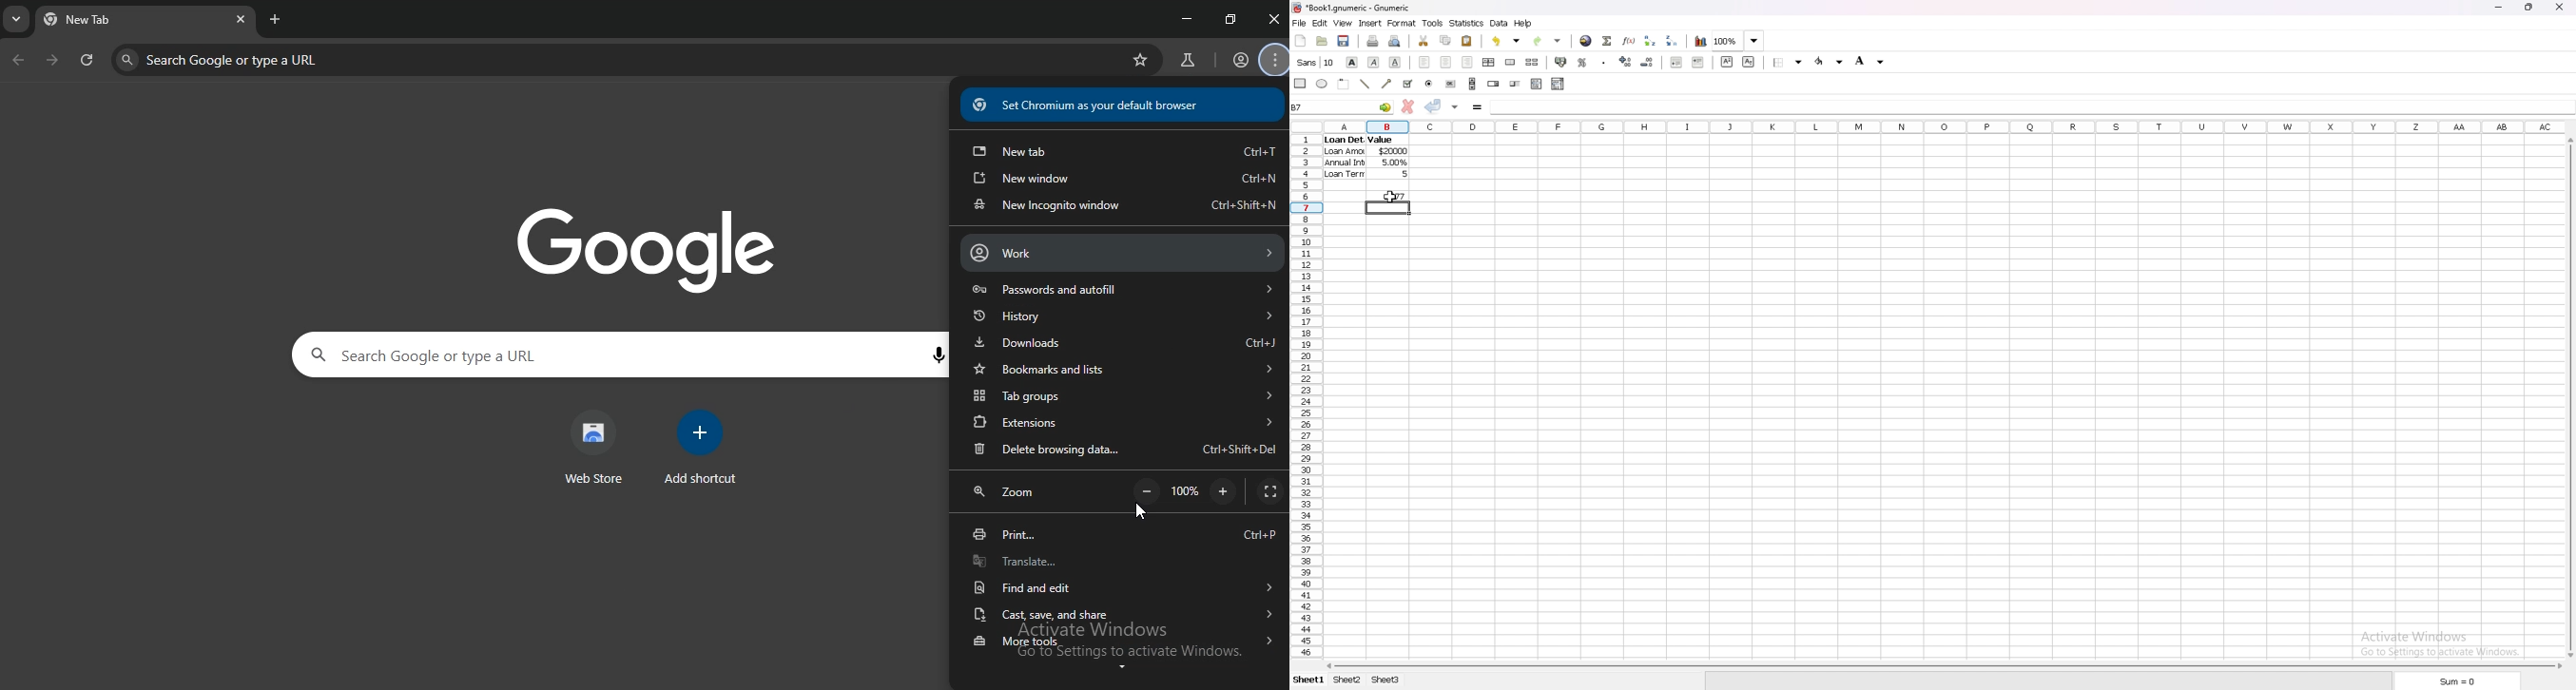 The image size is (2576, 700). I want to click on selected cell, so click(1342, 107).